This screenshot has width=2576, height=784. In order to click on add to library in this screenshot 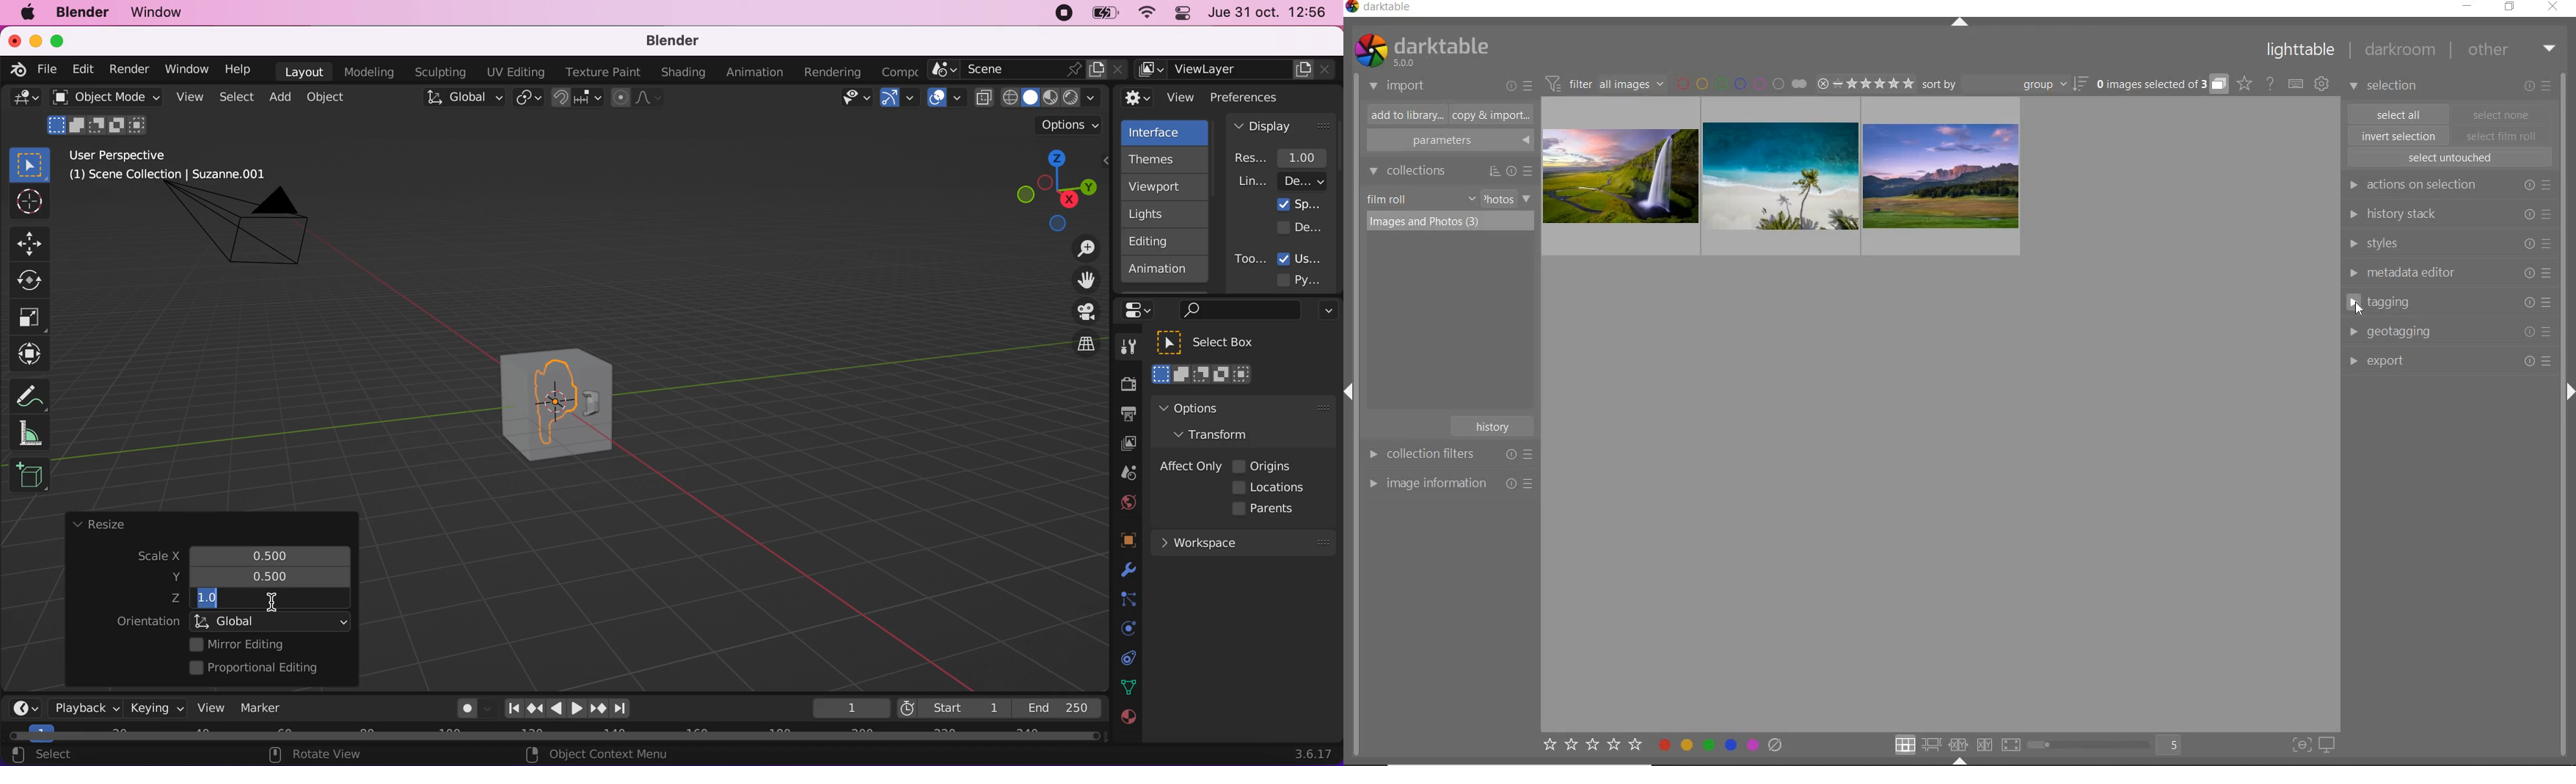, I will do `click(1403, 115)`.